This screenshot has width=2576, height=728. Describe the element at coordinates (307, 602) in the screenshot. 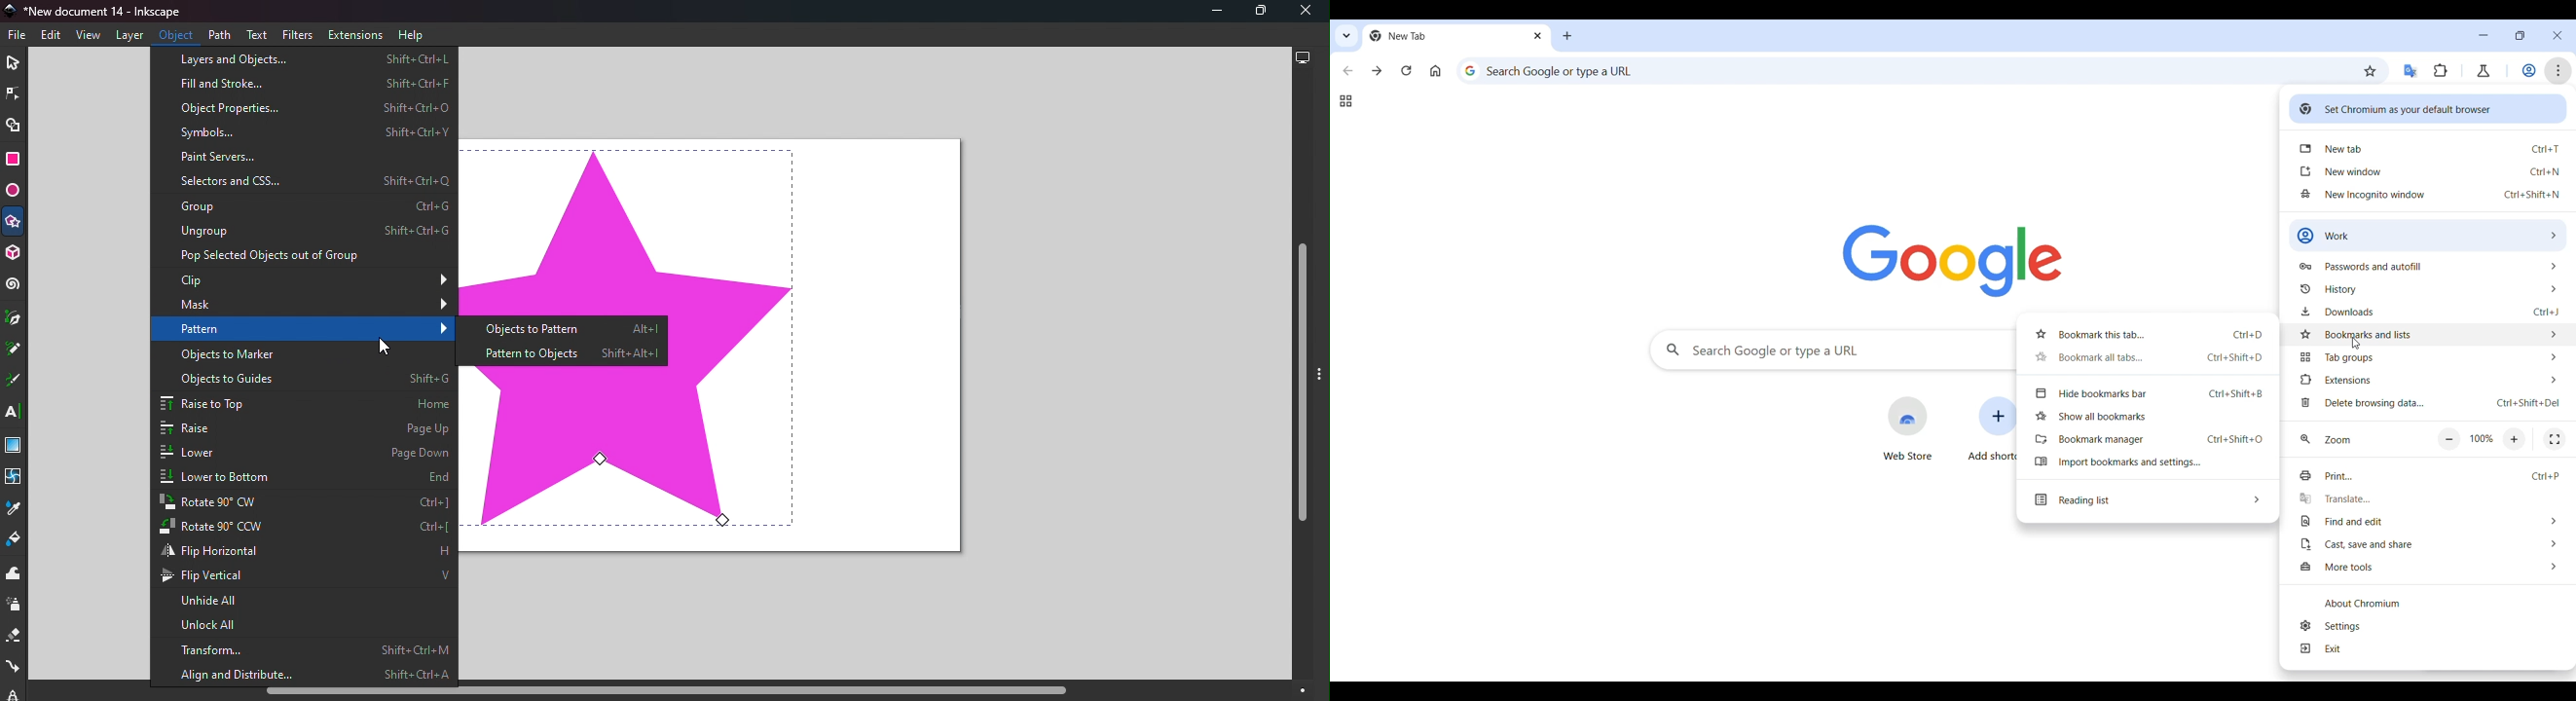

I see `Unhide all` at that location.